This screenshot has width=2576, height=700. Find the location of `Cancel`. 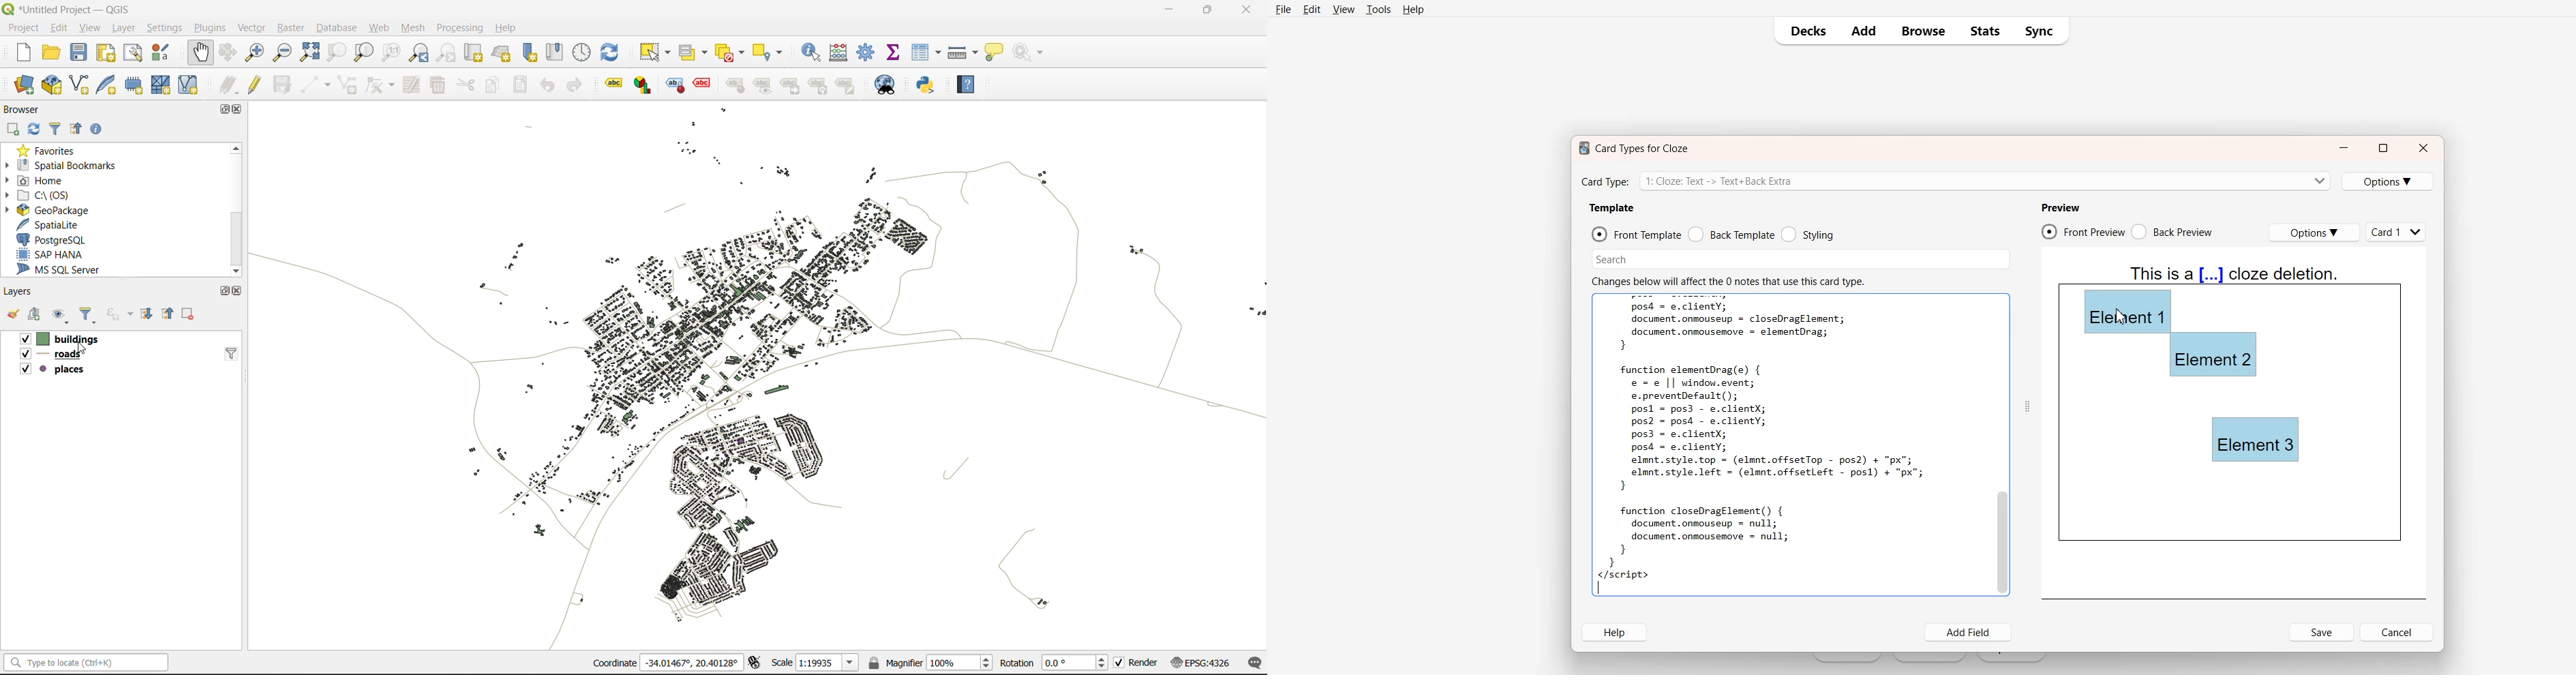

Cancel is located at coordinates (2398, 632).